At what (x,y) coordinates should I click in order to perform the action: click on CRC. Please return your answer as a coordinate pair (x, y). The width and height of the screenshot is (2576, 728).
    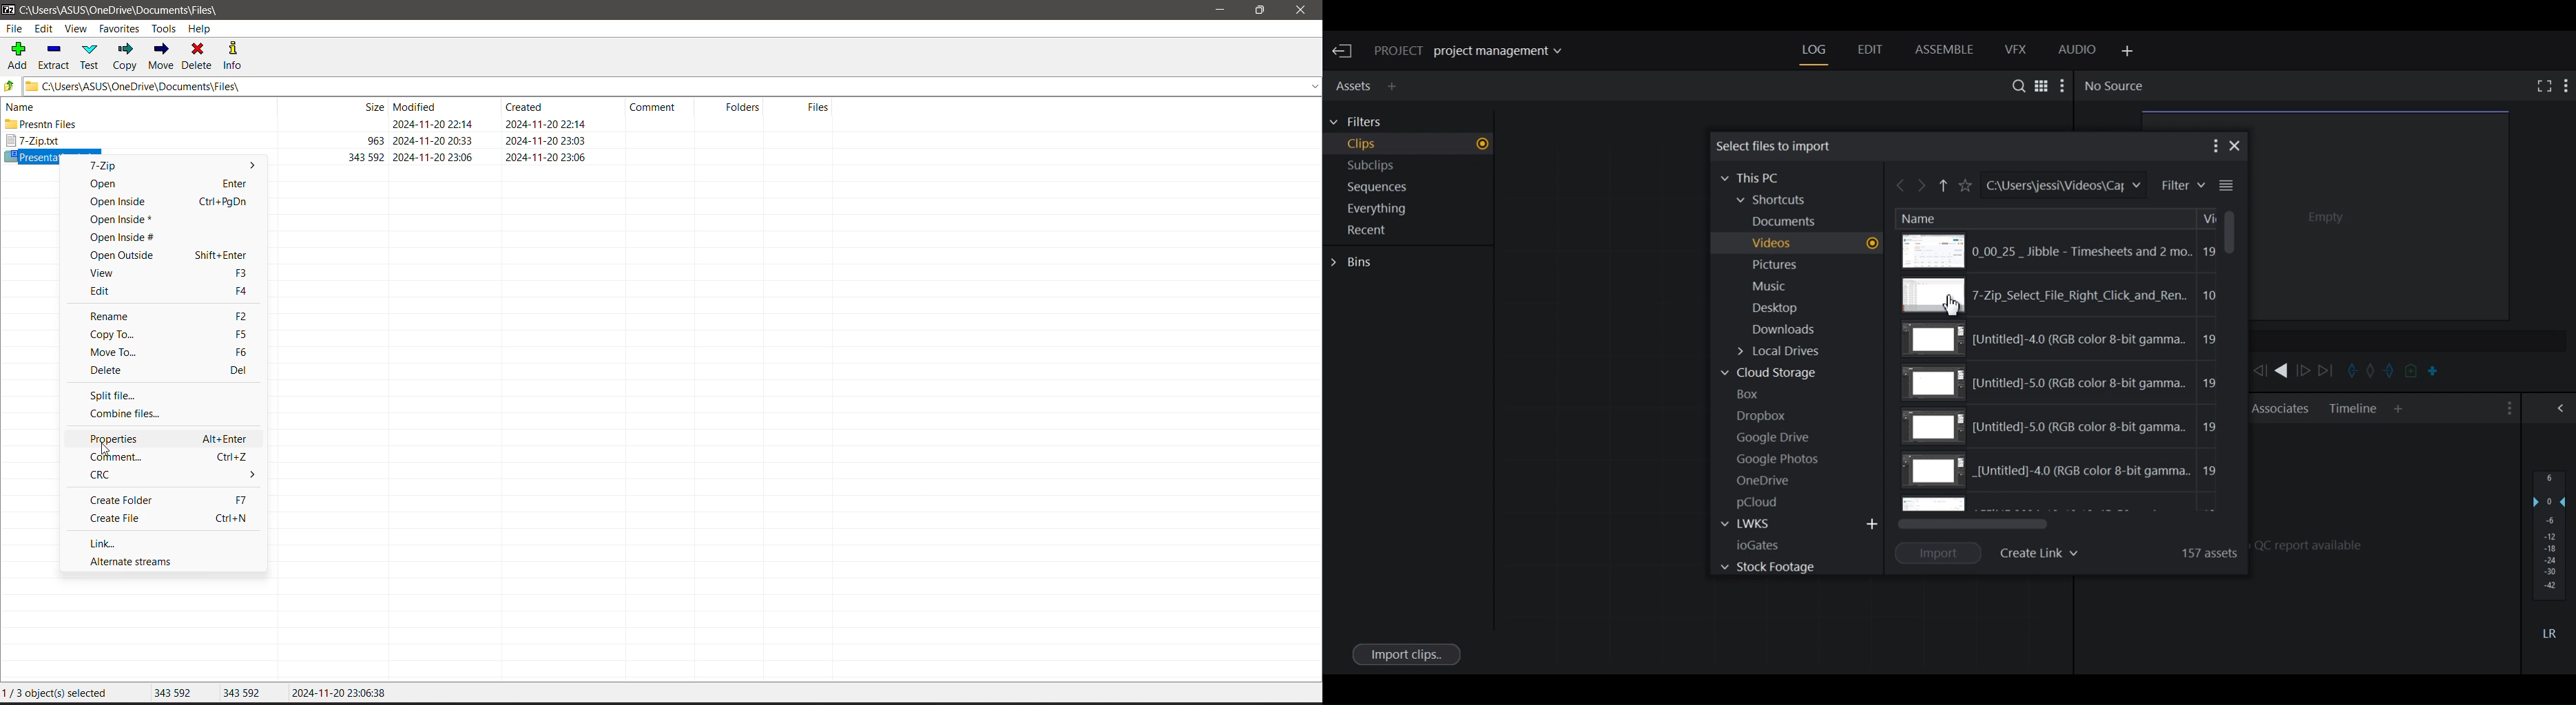
    Looking at the image, I should click on (135, 475).